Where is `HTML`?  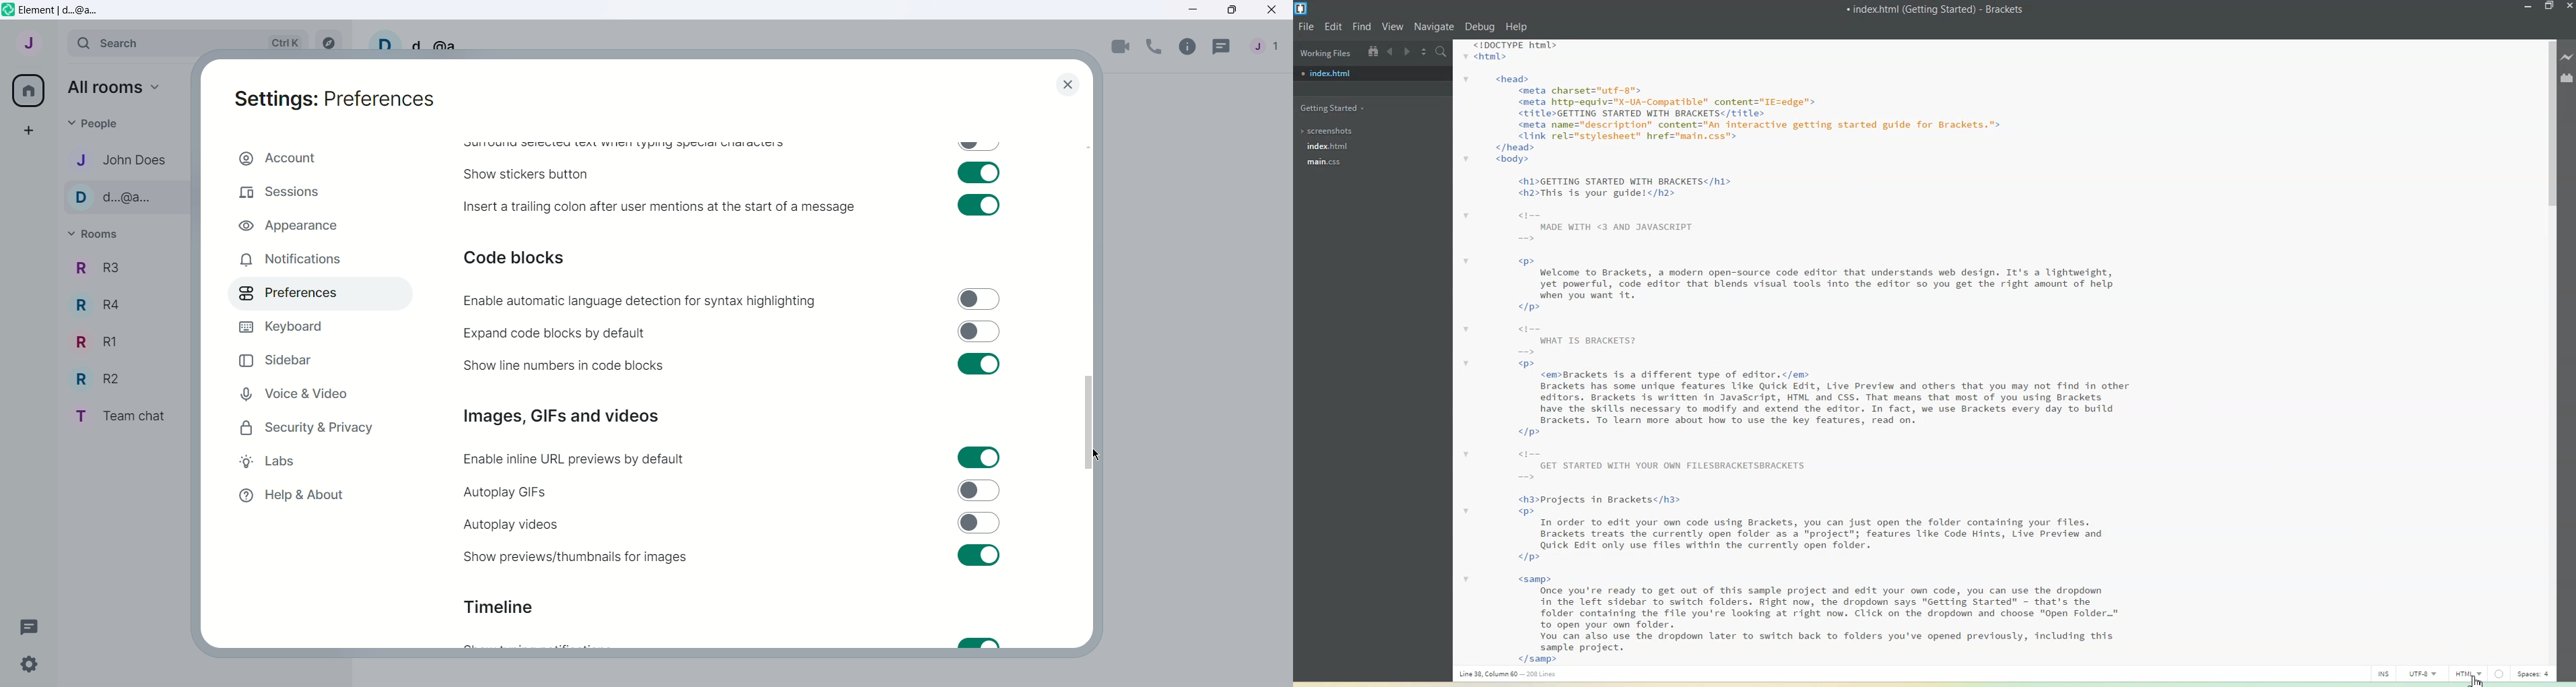
HTML is located at coordinates (2468, 673).